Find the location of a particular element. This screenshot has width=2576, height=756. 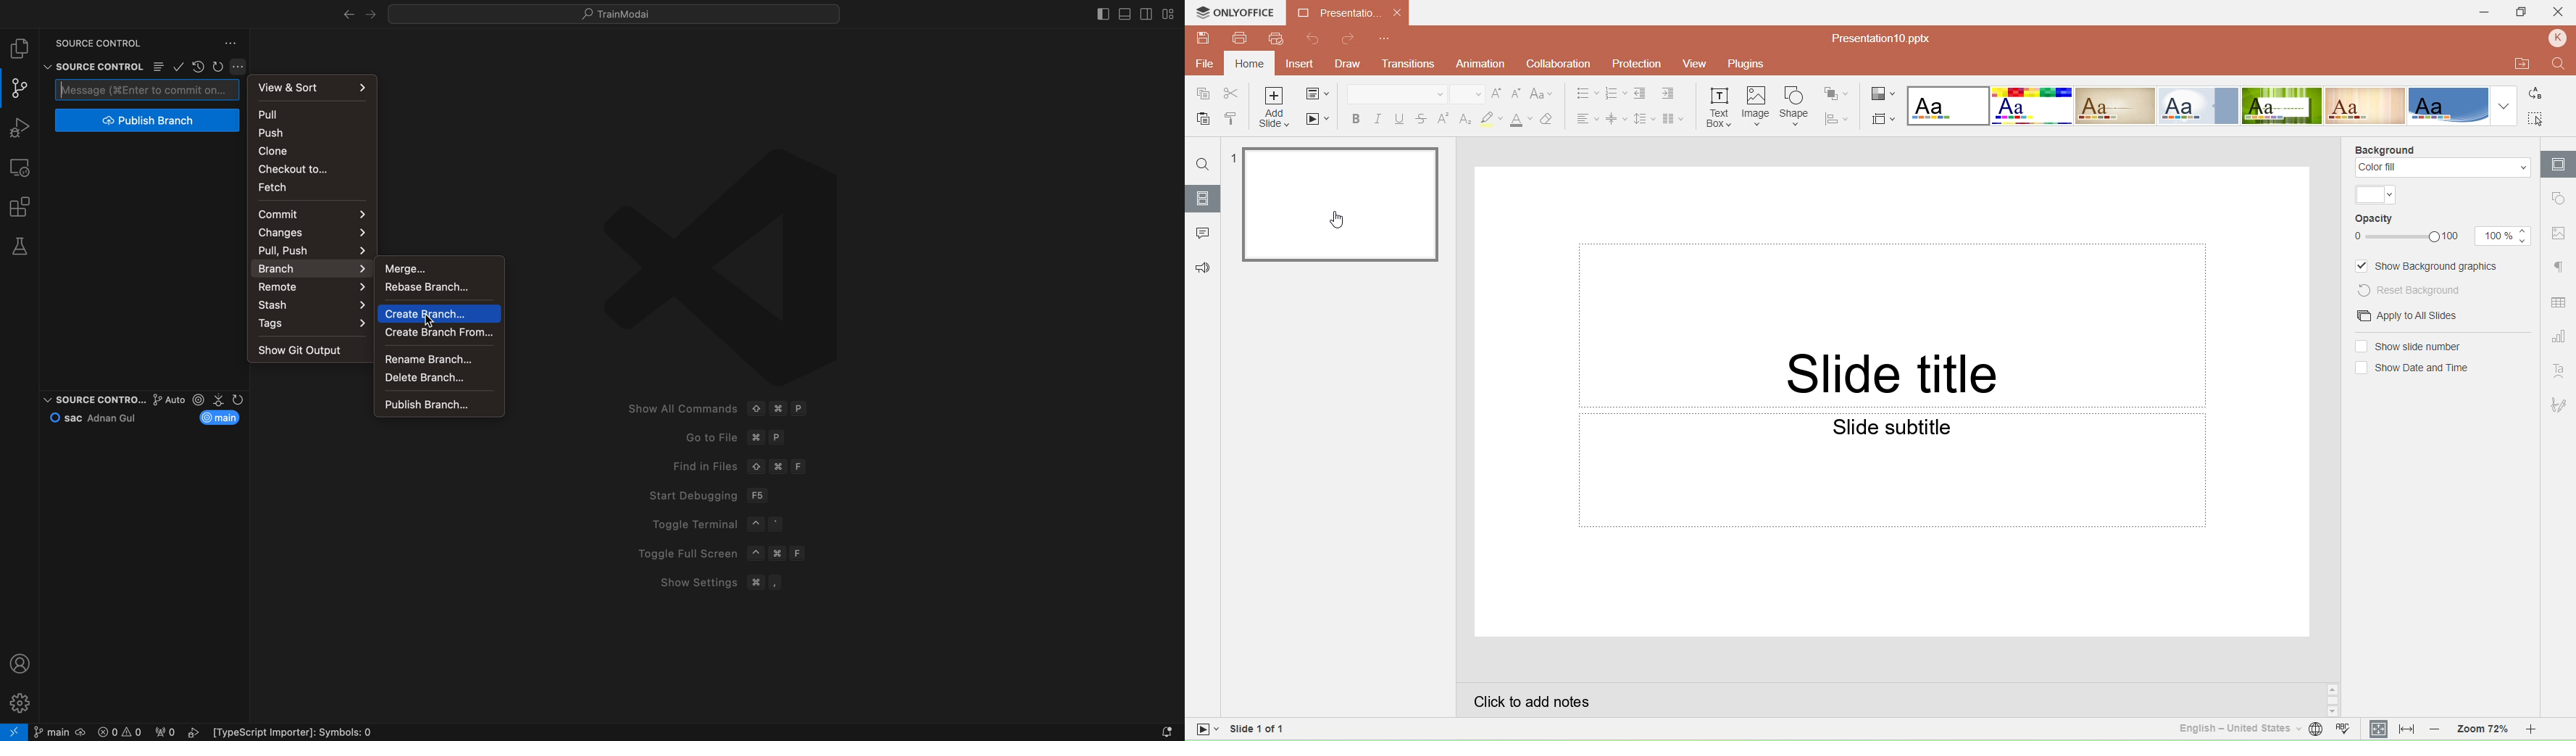

Undo is located at coordinates (1316, 40).